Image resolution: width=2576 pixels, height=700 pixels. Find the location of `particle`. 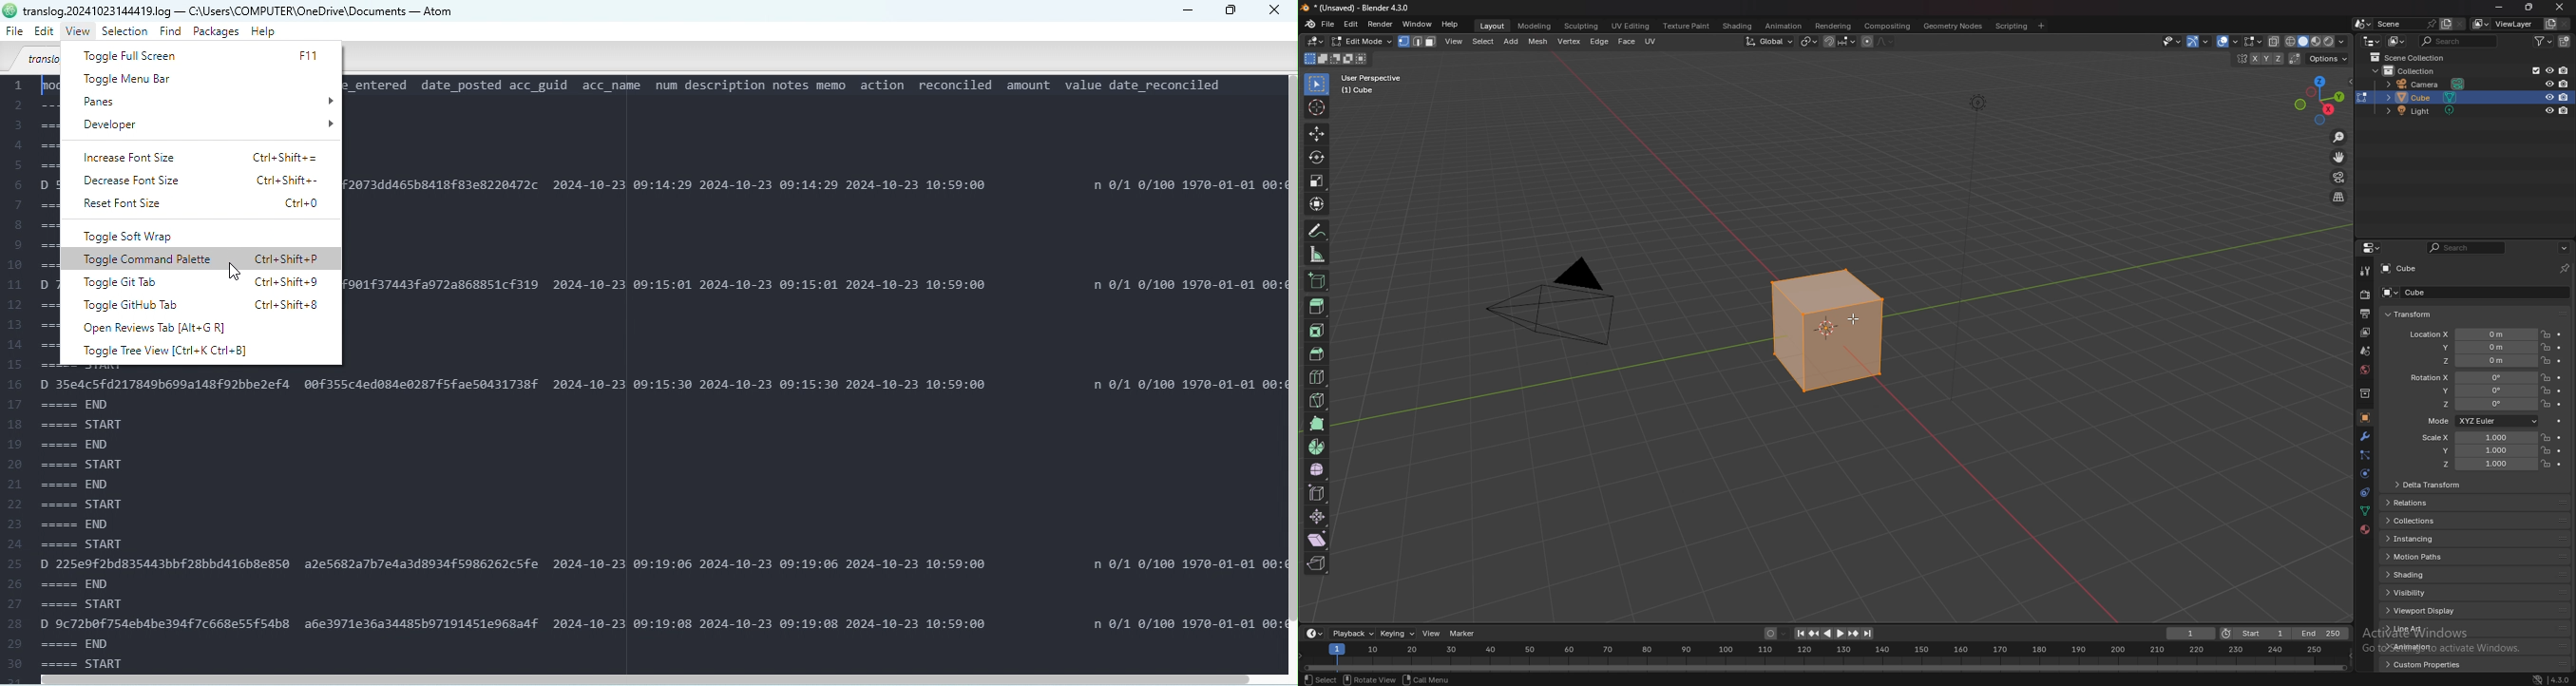

particle is located at coordinates (2366, 456).